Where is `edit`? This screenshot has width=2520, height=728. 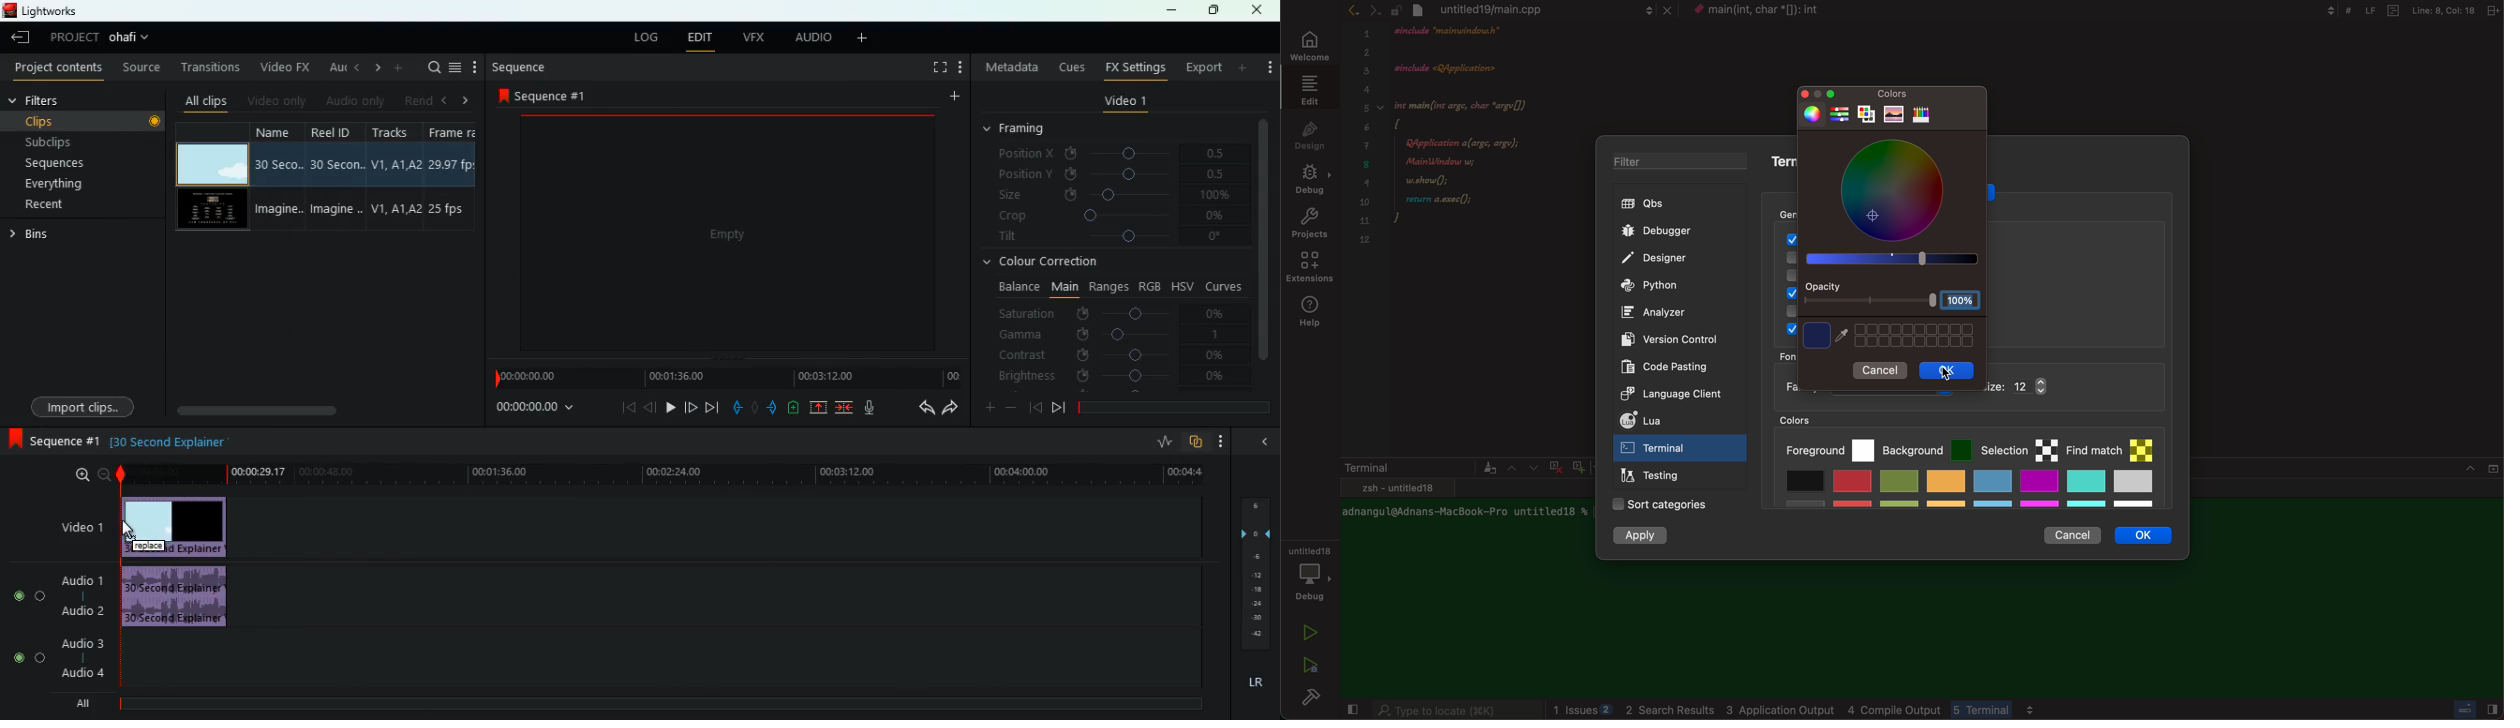
edit is located at coordinates (1307, 90).